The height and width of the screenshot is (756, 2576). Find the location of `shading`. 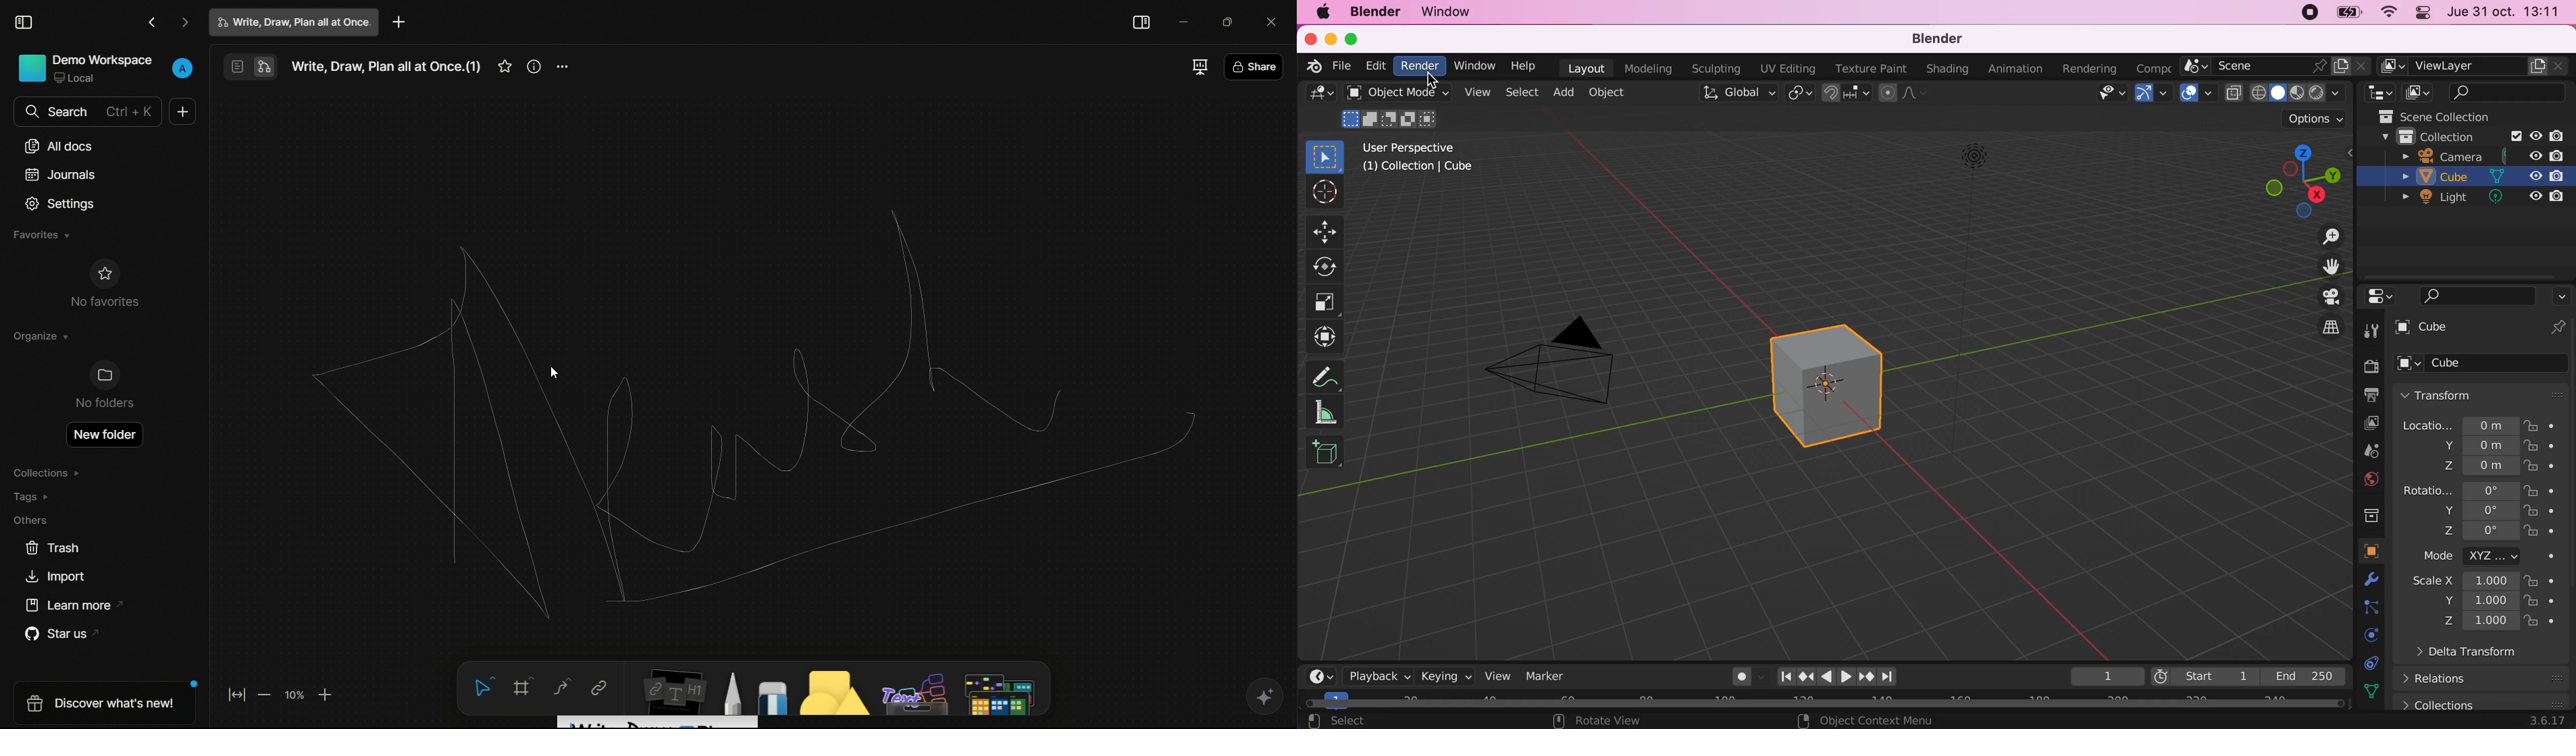

shading is located at coordinates (1947, 70).